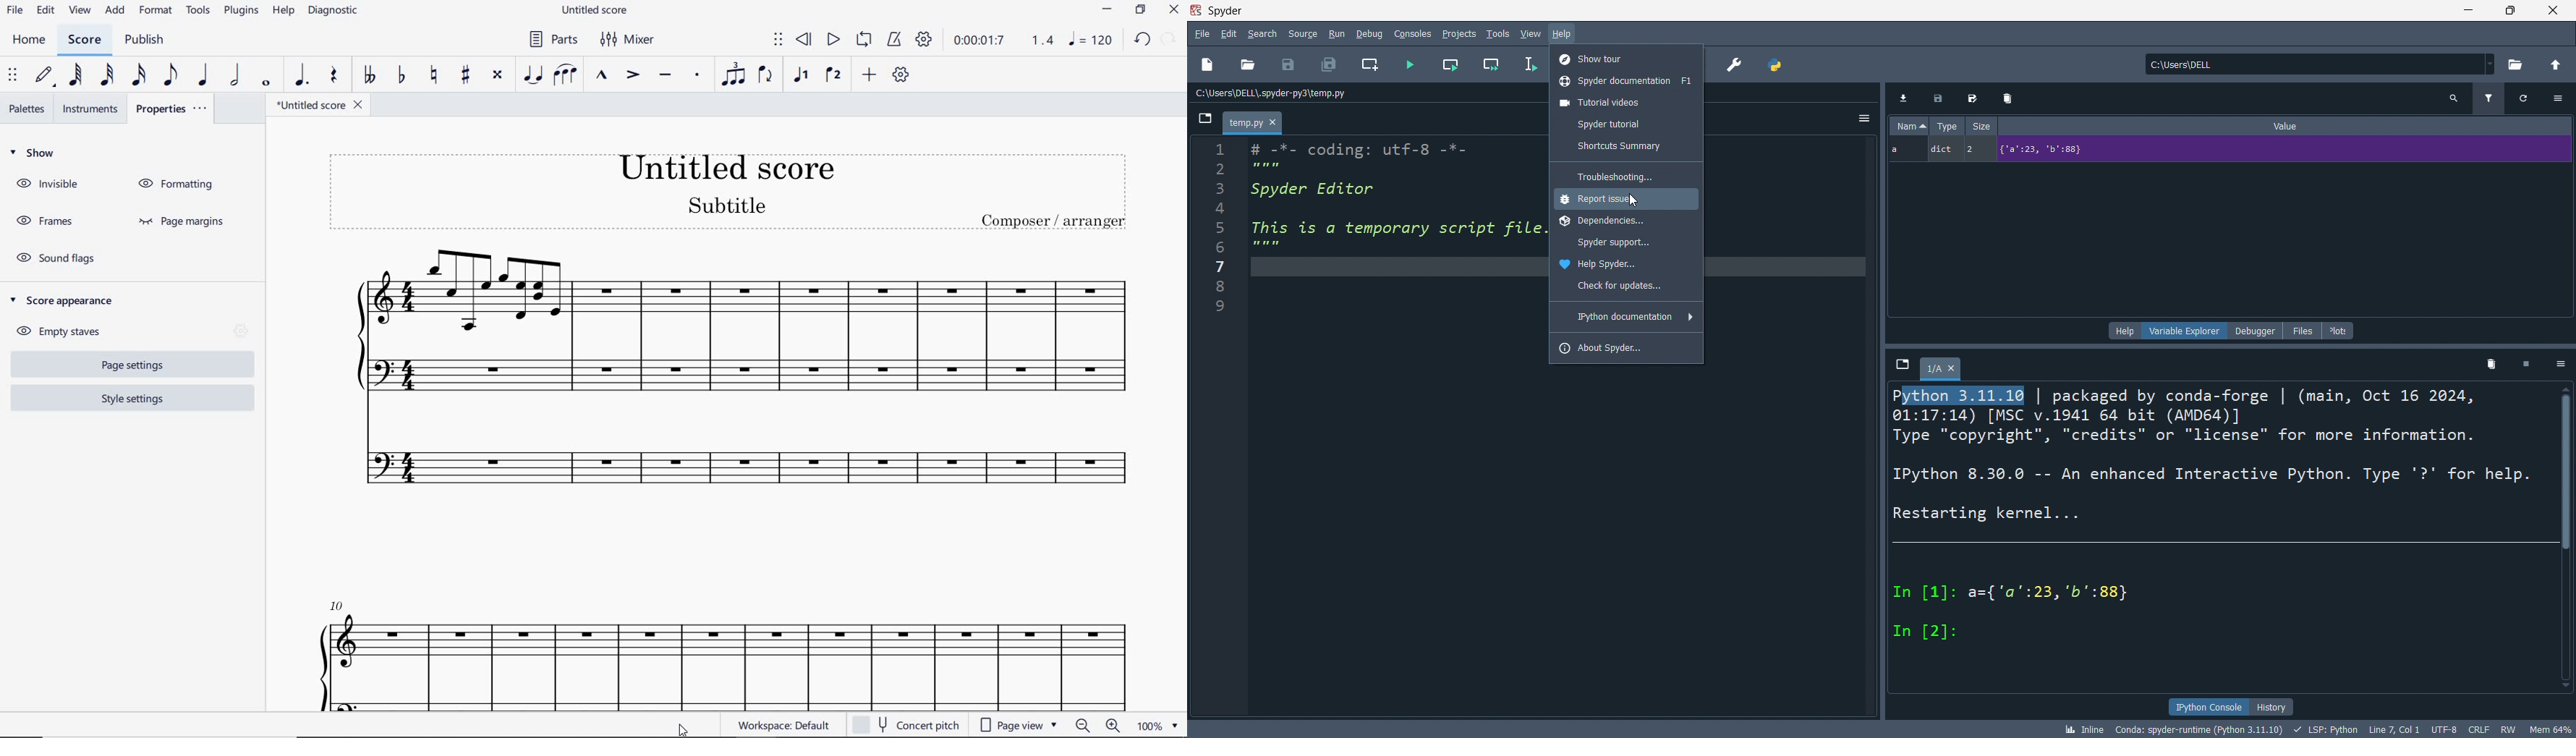 The image size is (2576, 756). Describe the element at coordinates (2522, 98) in the screenshot. I see `Refresh` at that location.